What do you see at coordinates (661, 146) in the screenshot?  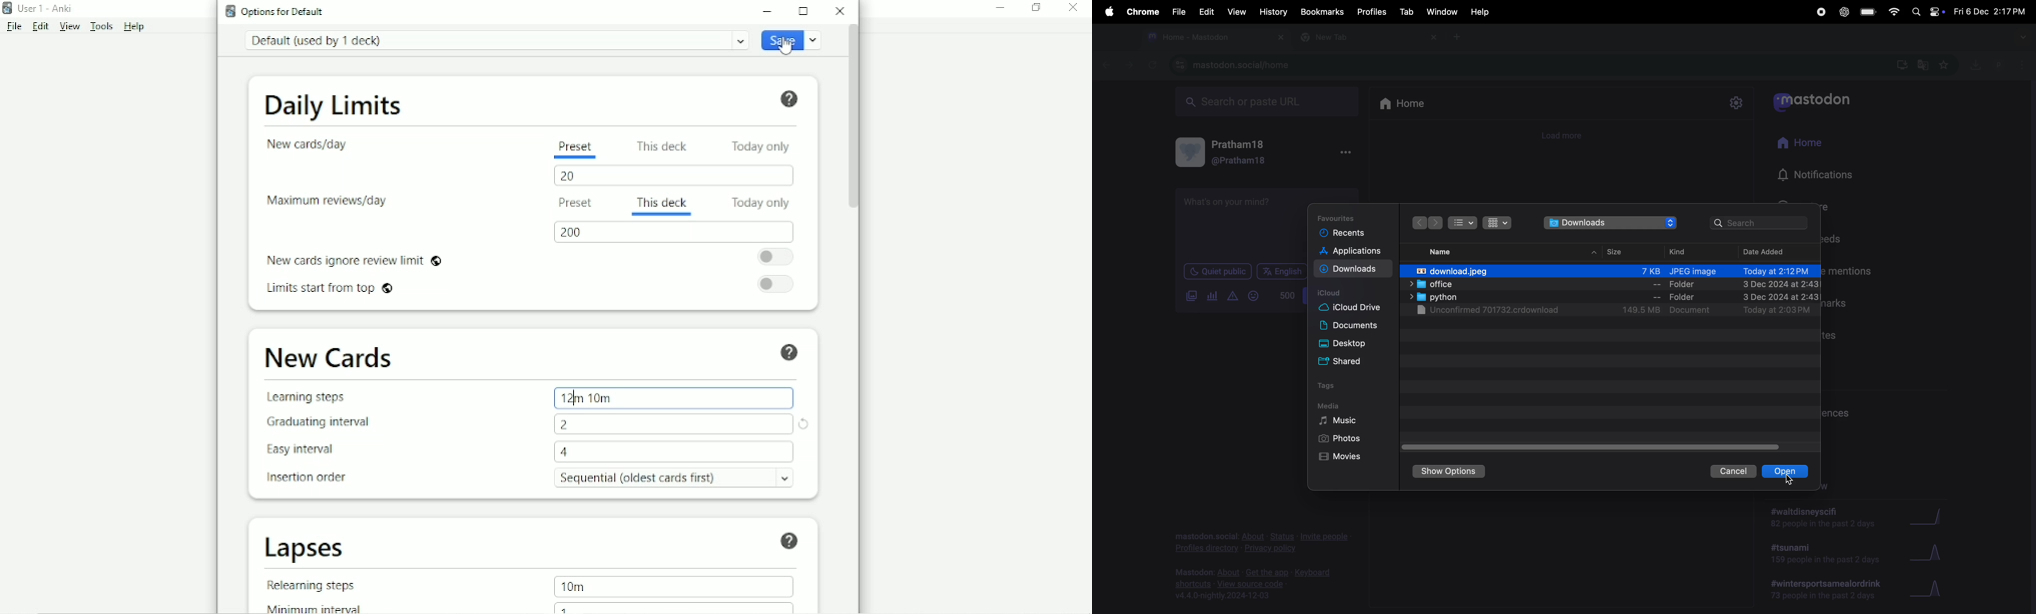 I see `This deck` at bounding box center [661, 146].